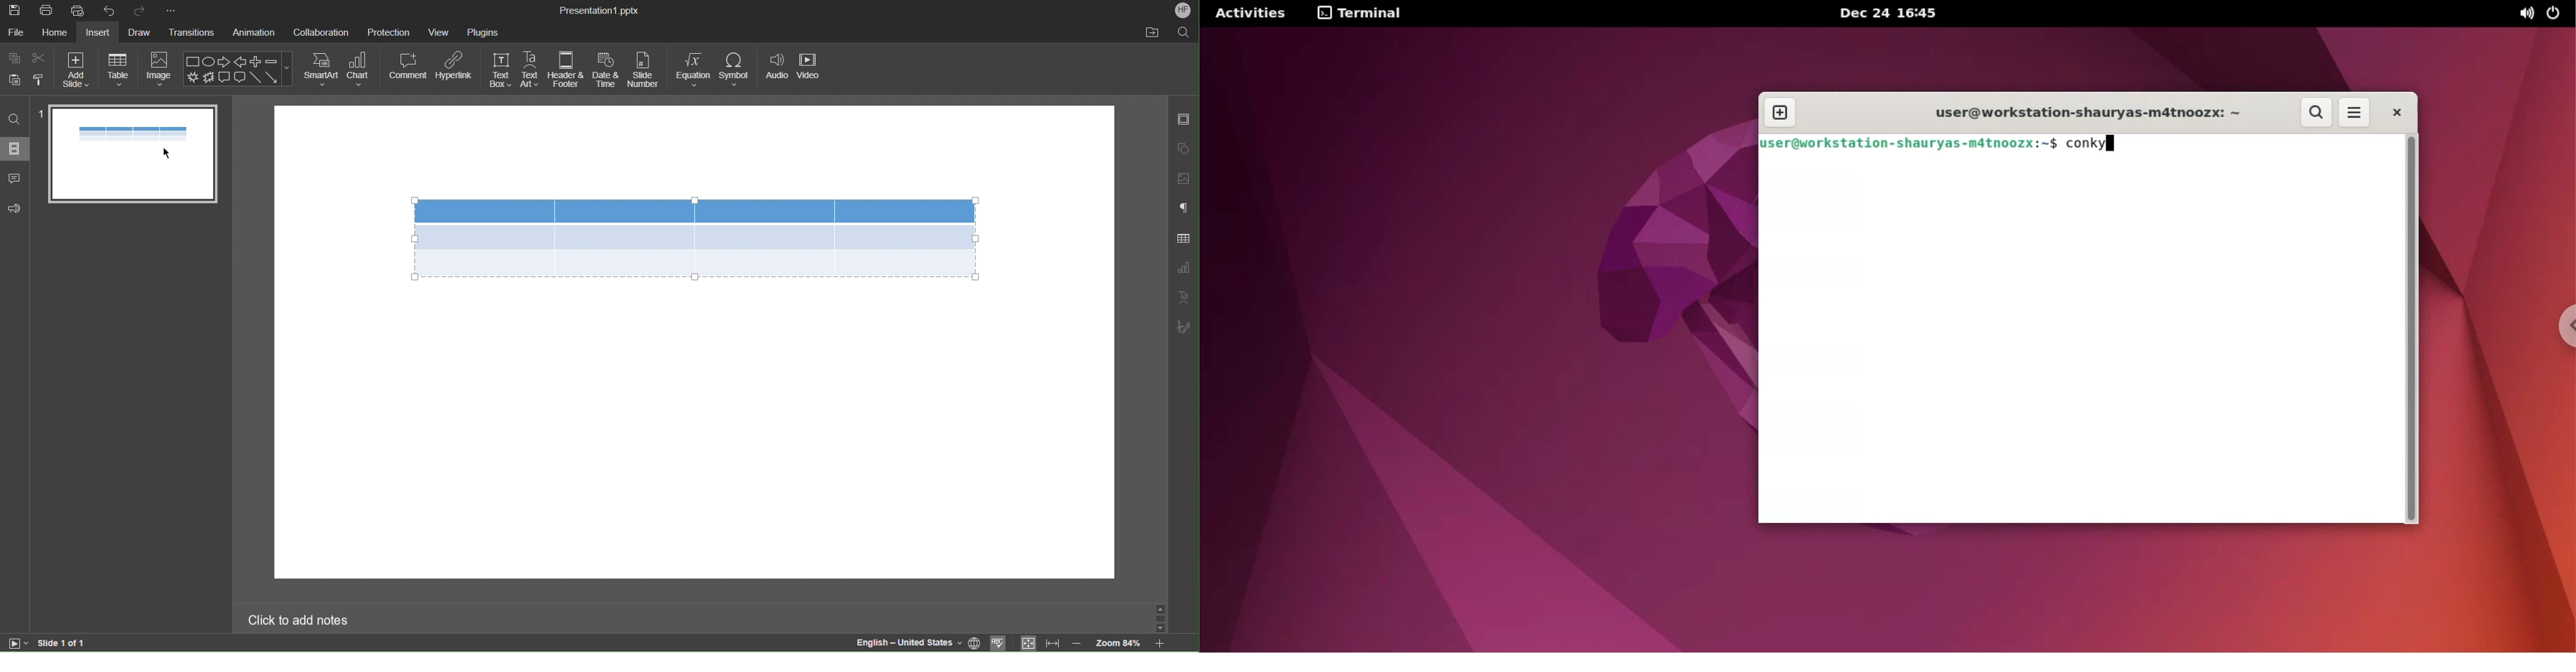  Describe the element at coordinates (176, 11) in the screenshot. I see `More` at that location.